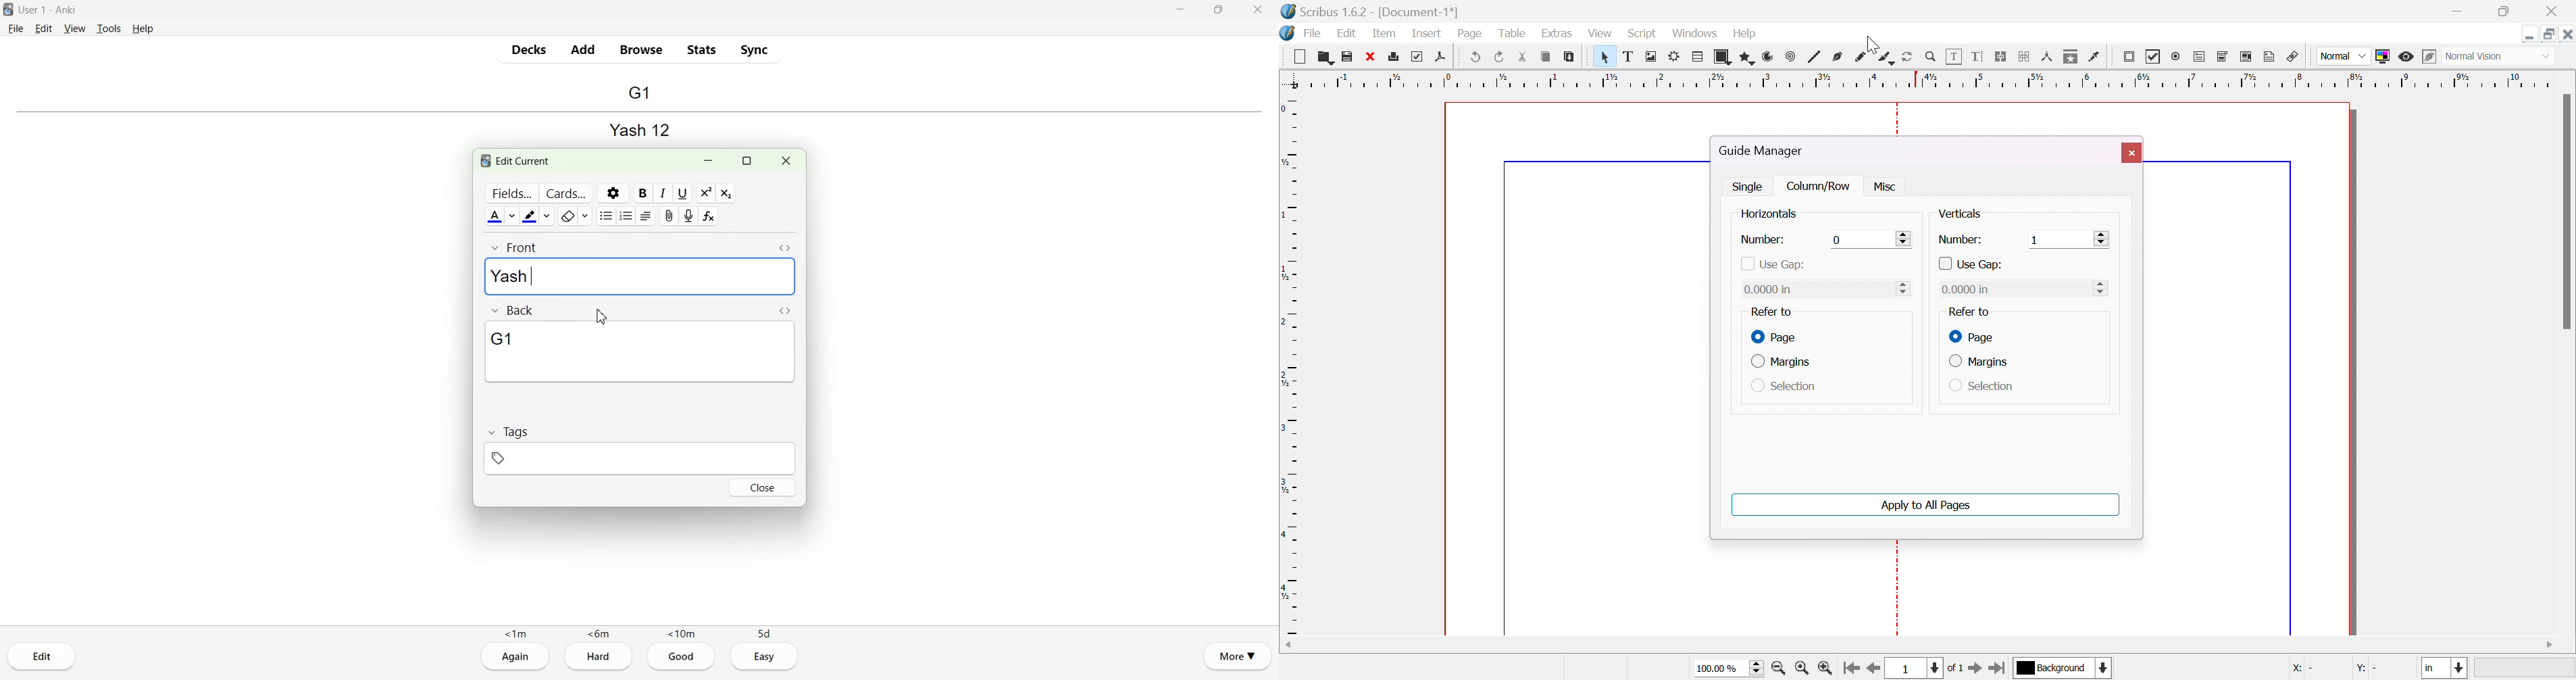 The height and width of the screenshot is (700, 2576). What do you see at coordinates (1883, 187) in the screenshot?
I see `Msc` at bounding box center [1883, 187].